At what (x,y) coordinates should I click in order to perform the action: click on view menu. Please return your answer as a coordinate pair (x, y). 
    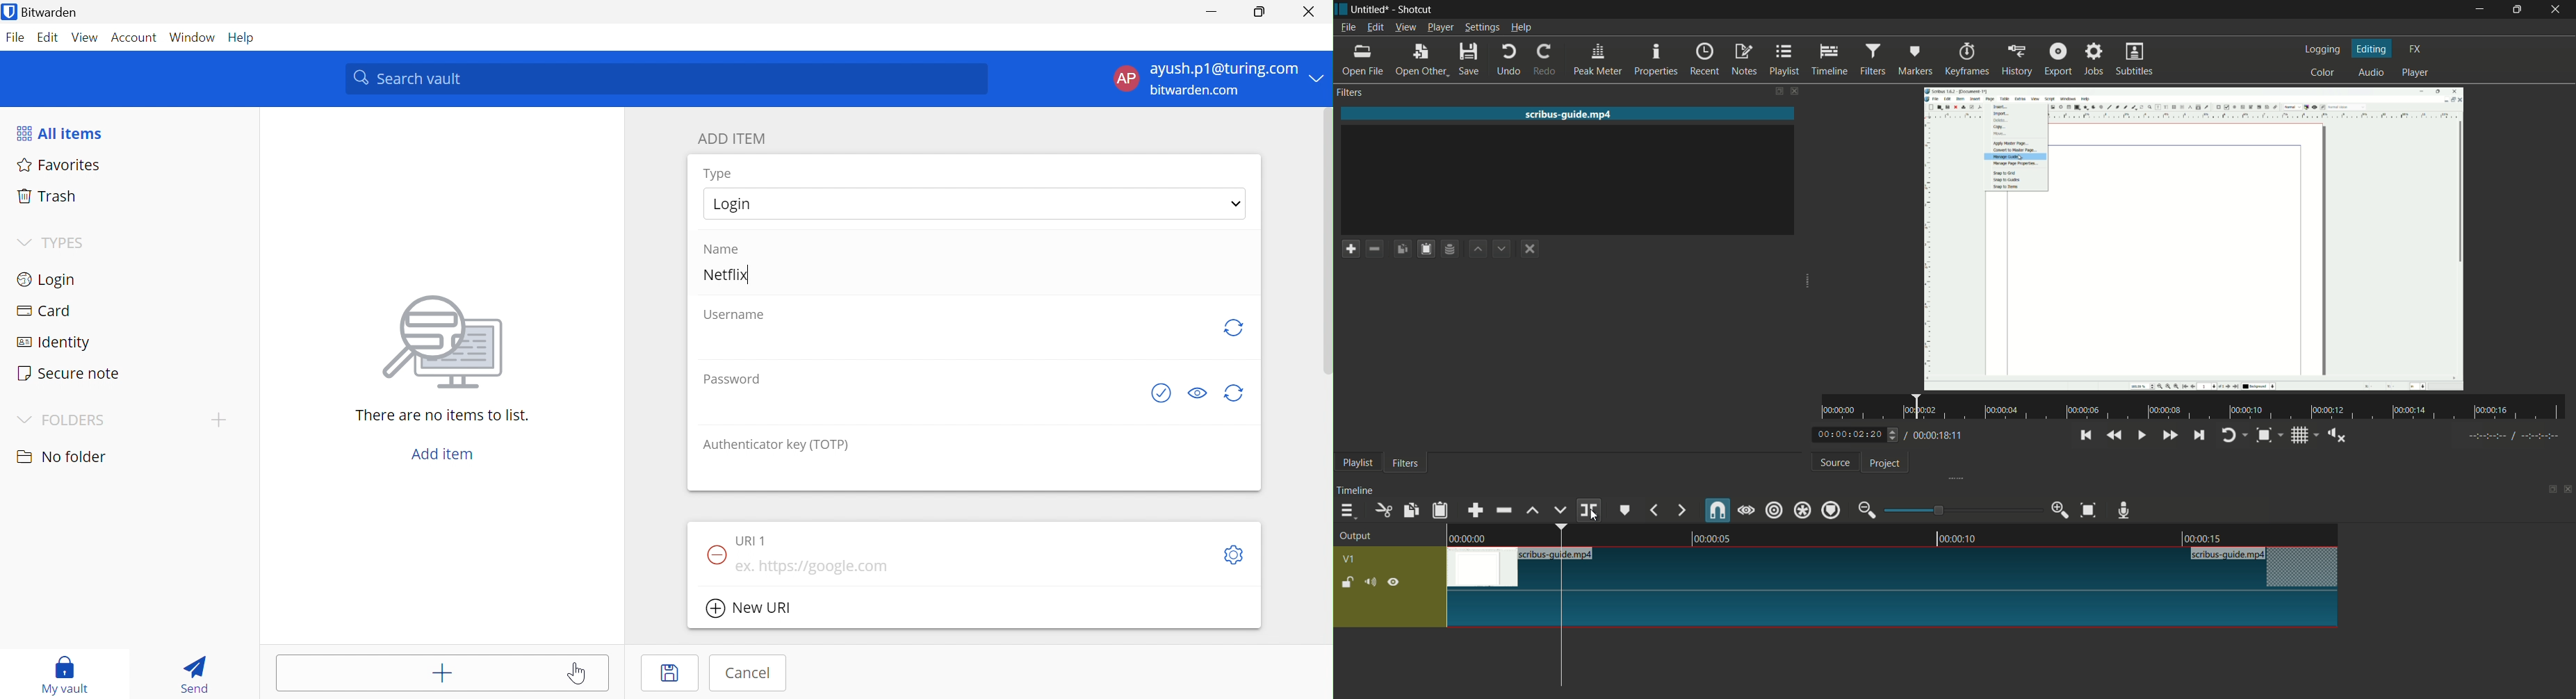
    Looking at the image, I should click on (1406, 27).